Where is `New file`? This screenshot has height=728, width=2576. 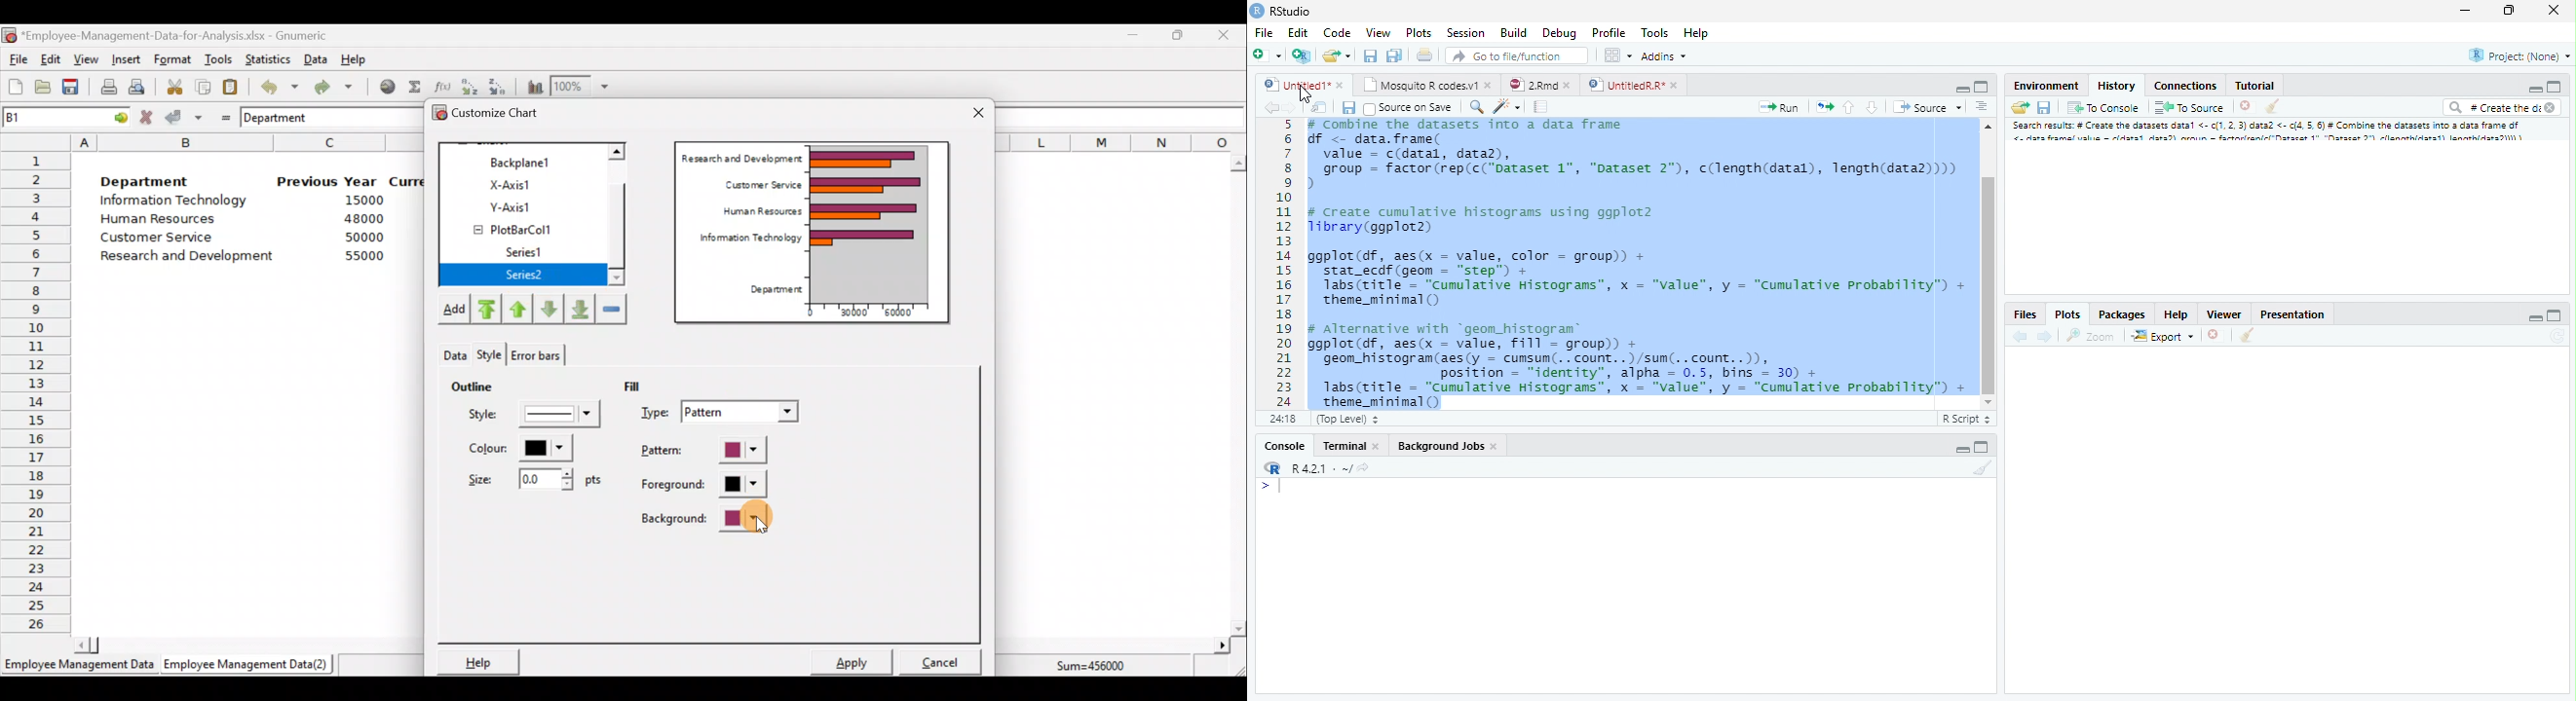 New file is located at coordinates (1267, 54).